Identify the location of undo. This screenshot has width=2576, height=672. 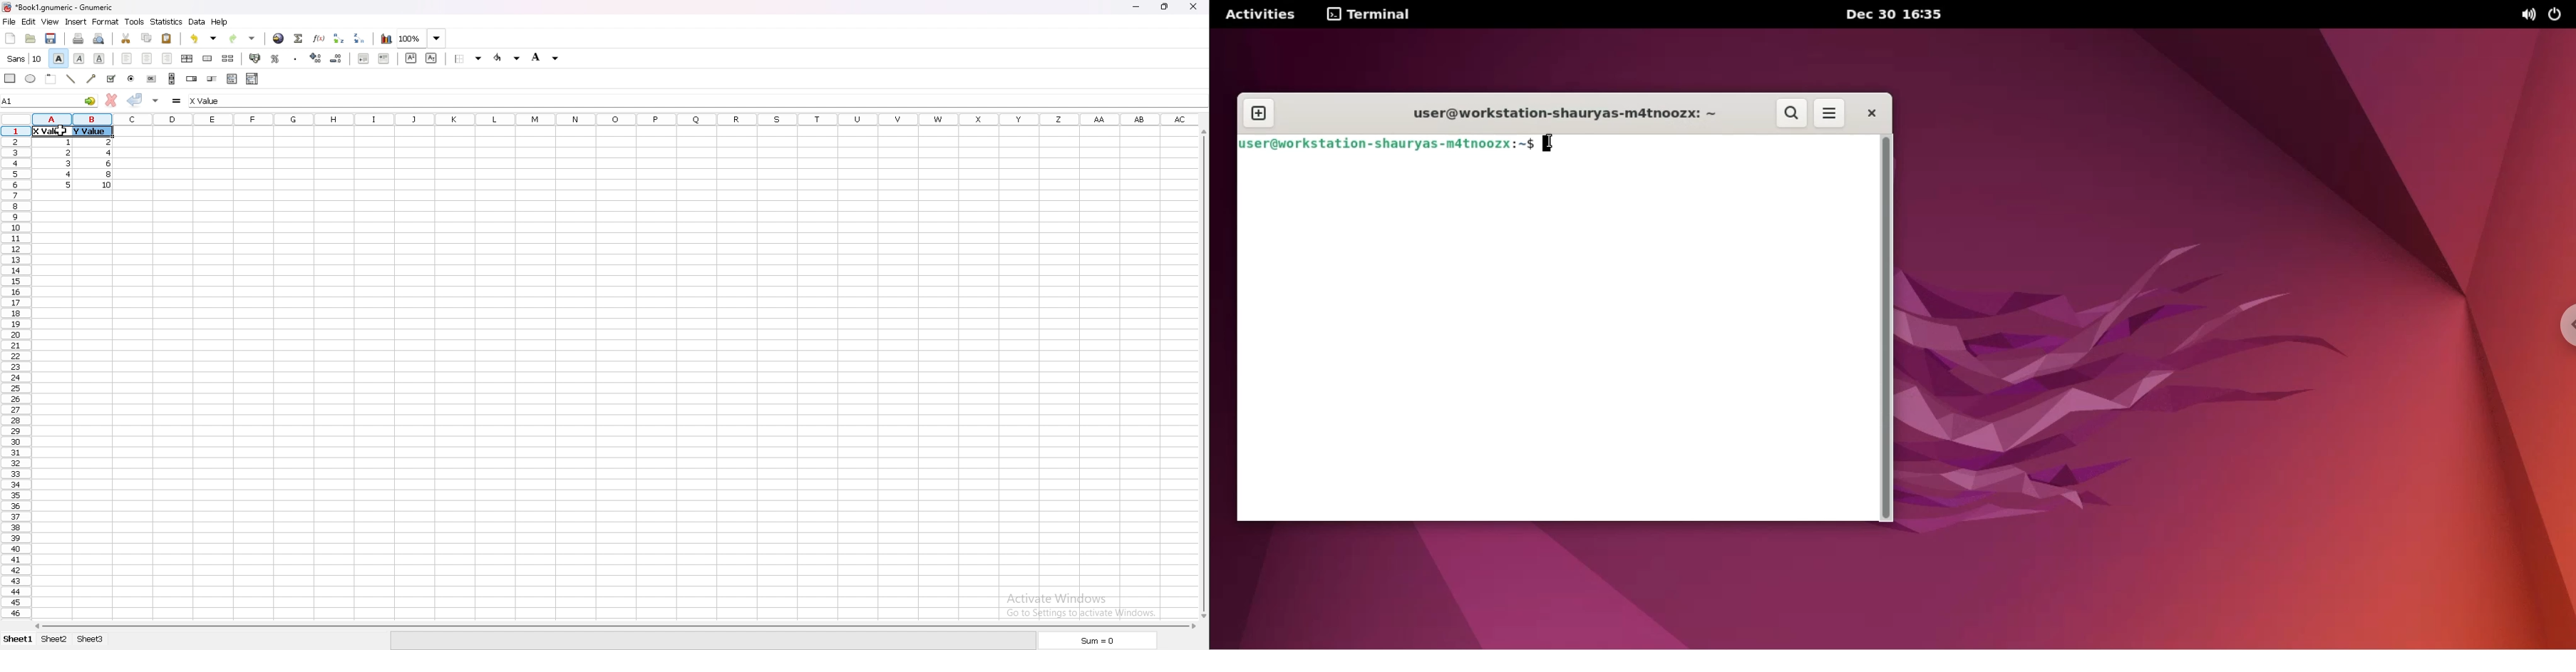
(203, 38).